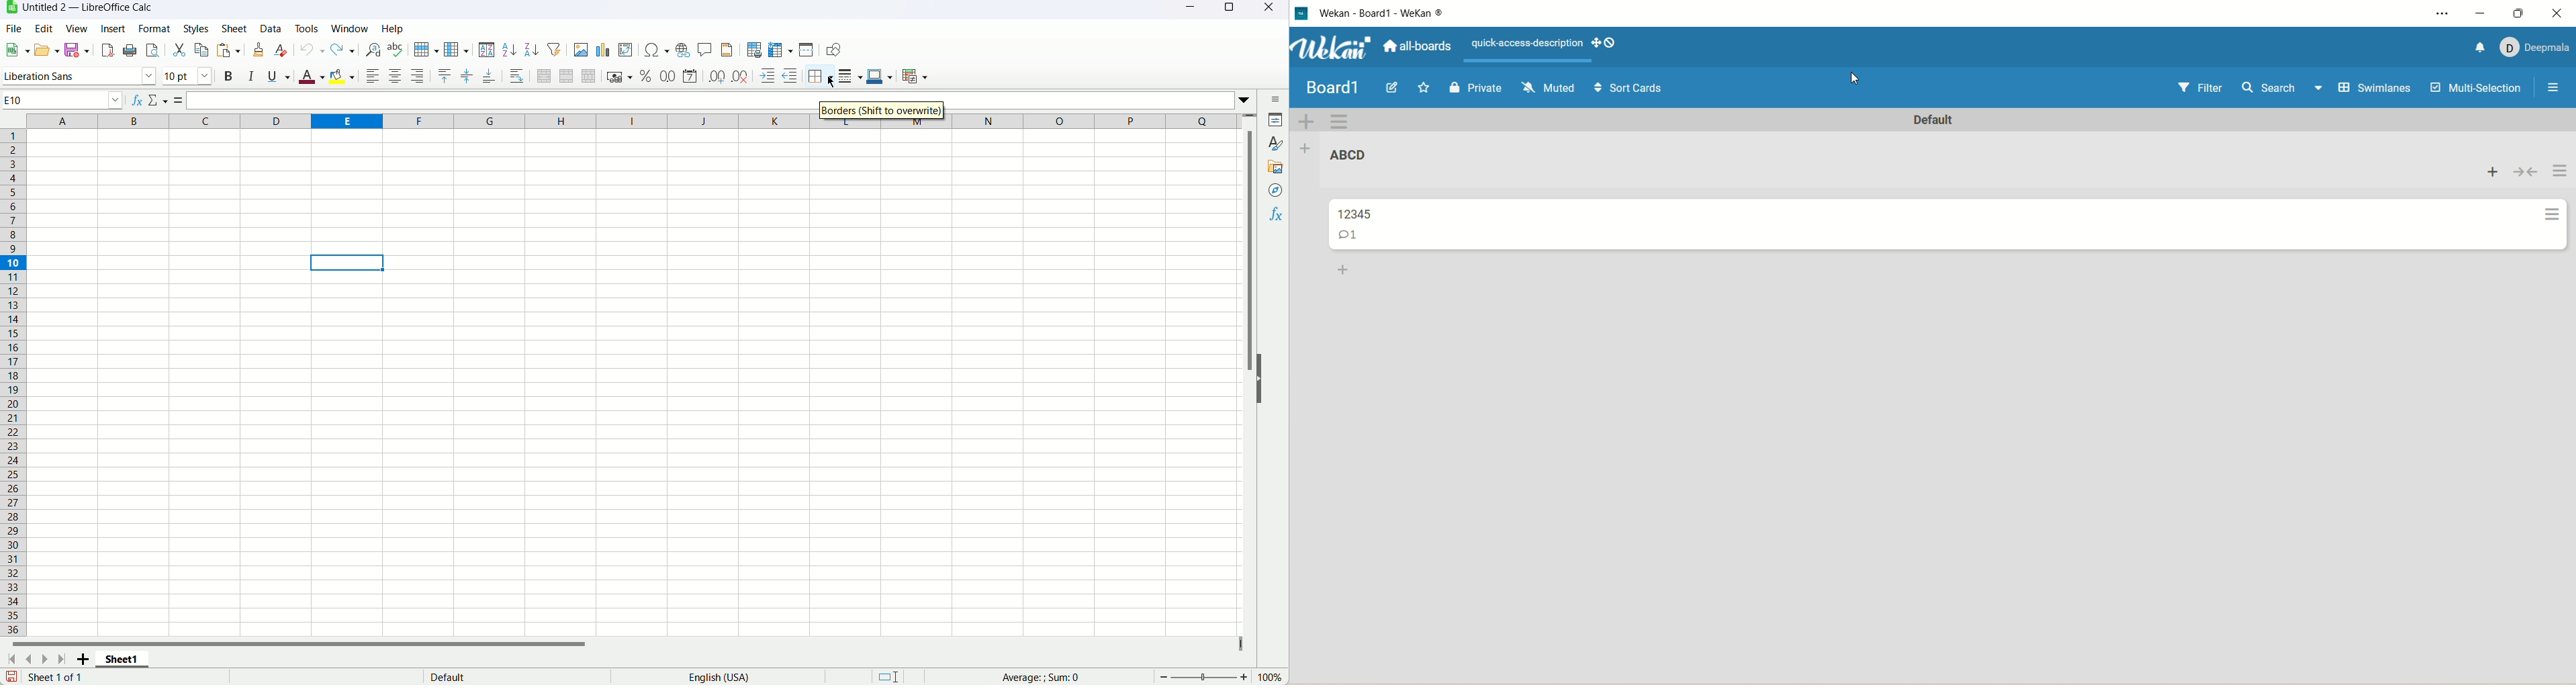  I want to click on Propertes, so click(1277, 121).